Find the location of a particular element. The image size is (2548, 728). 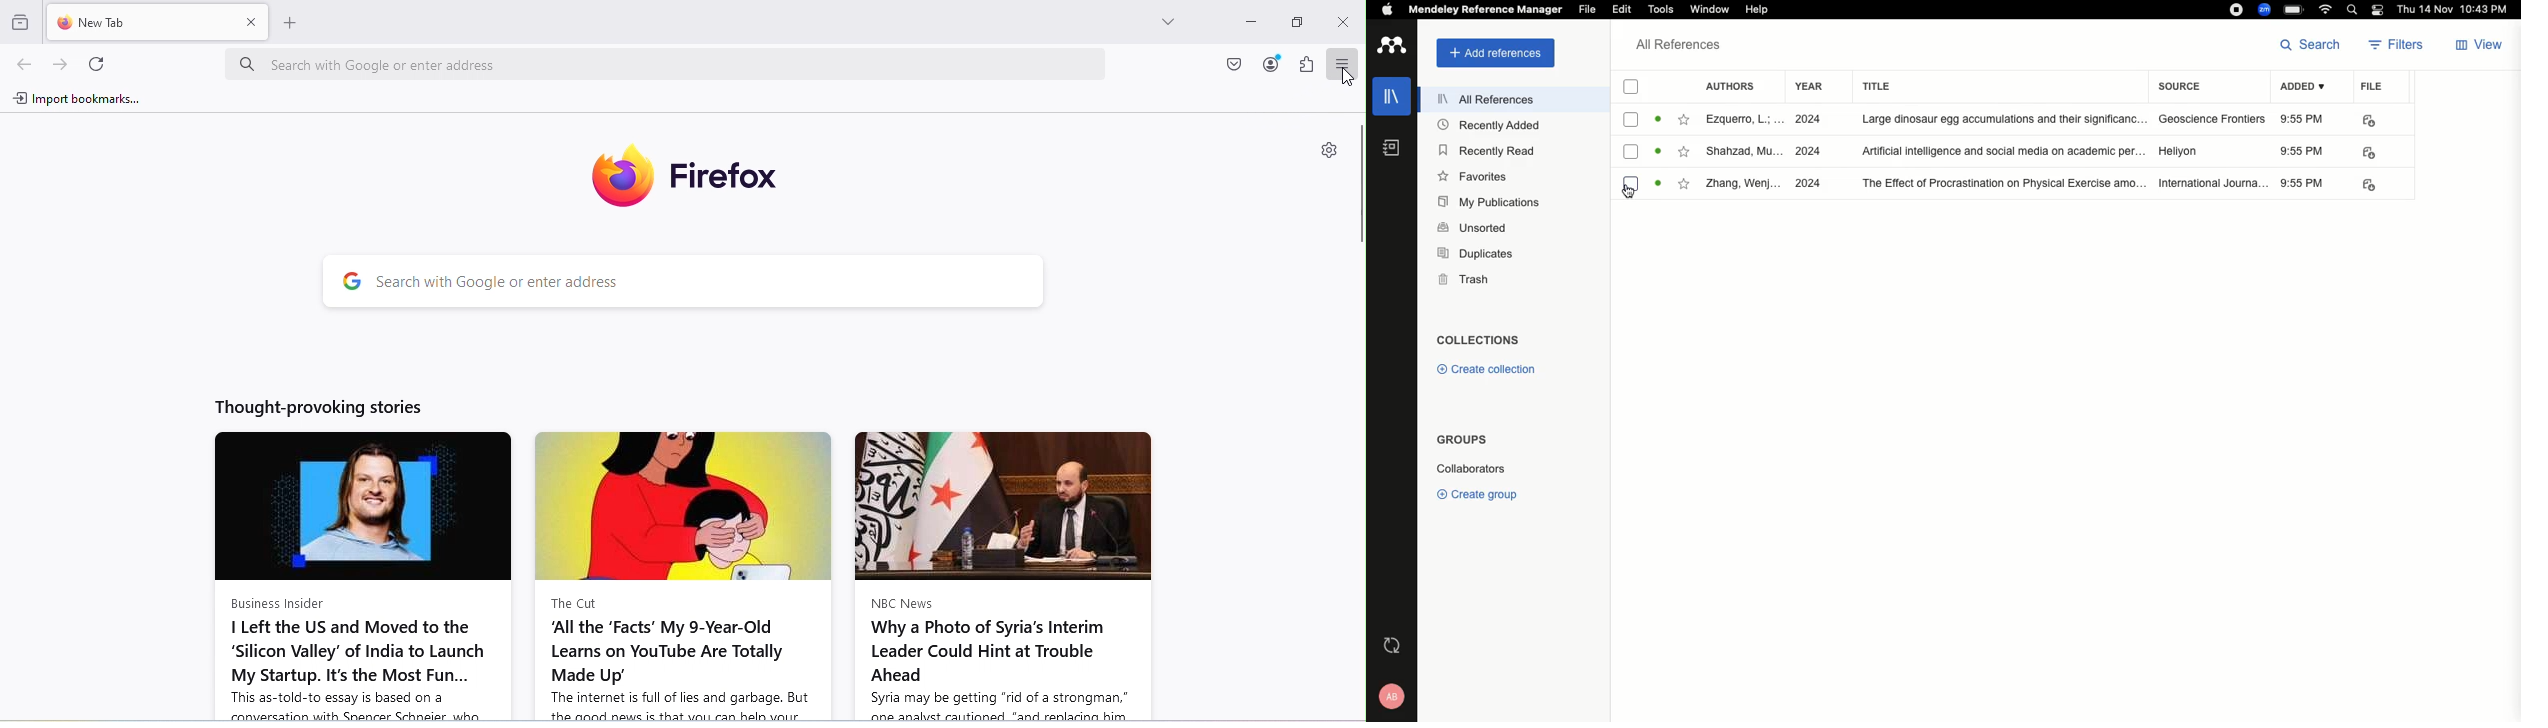

cursor is located at coordinates (1351, 81).